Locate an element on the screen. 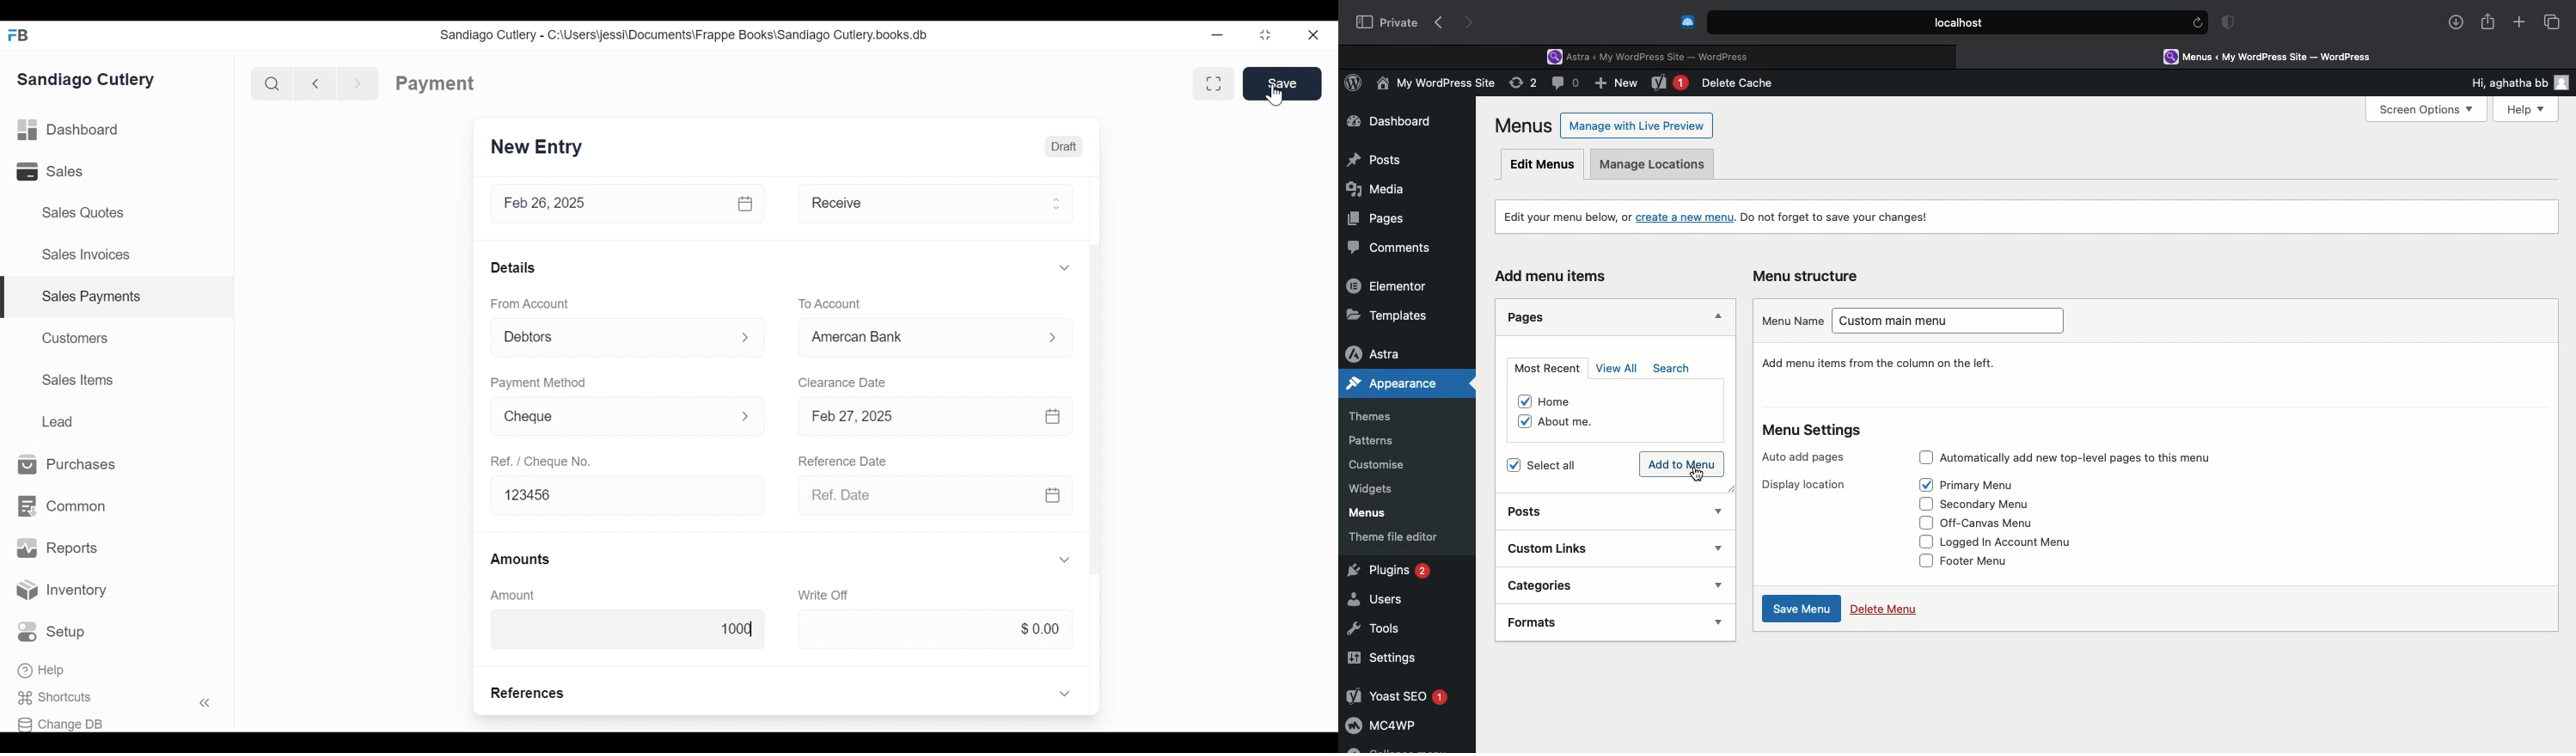  Expand is located at coordinates (747, 338).